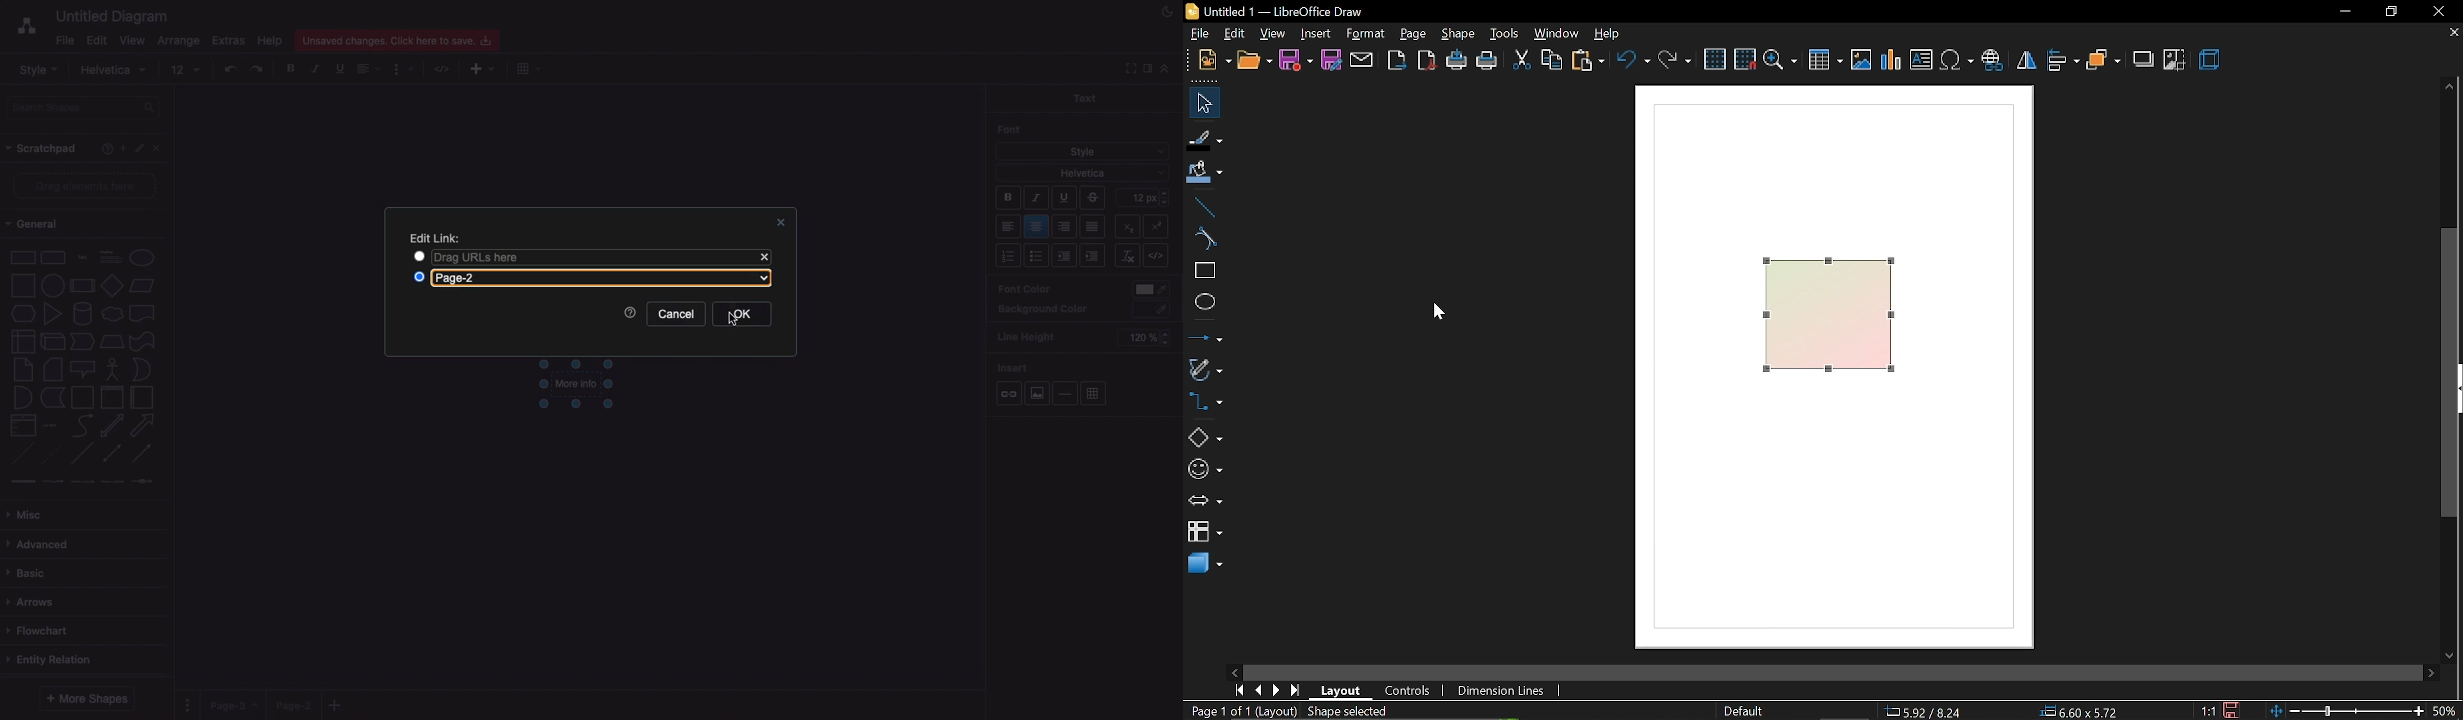 The image size is (2464, 728). Describe the element at coordinates (1283, 10) in the screenshot. I see `Untitled 1 - LibreOffice Draw` at that location.